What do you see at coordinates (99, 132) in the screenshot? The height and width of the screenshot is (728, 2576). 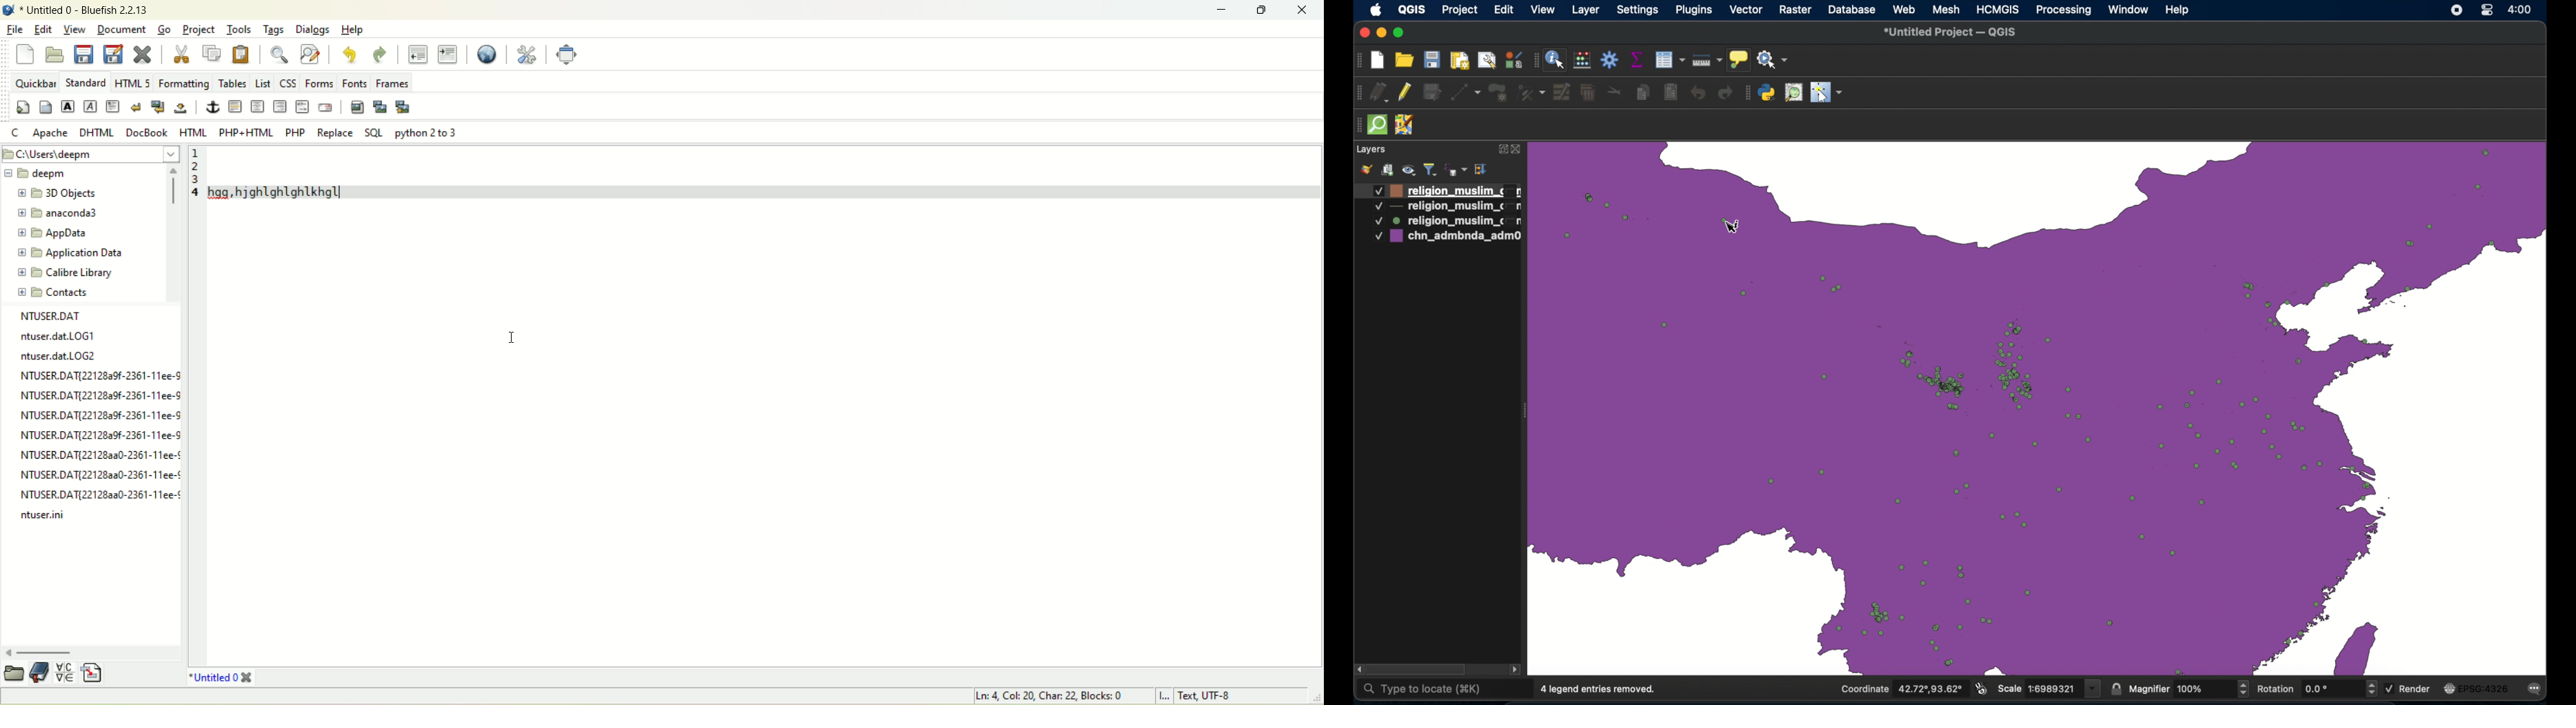 I see `DHTML` at bounding box center [99, 132].